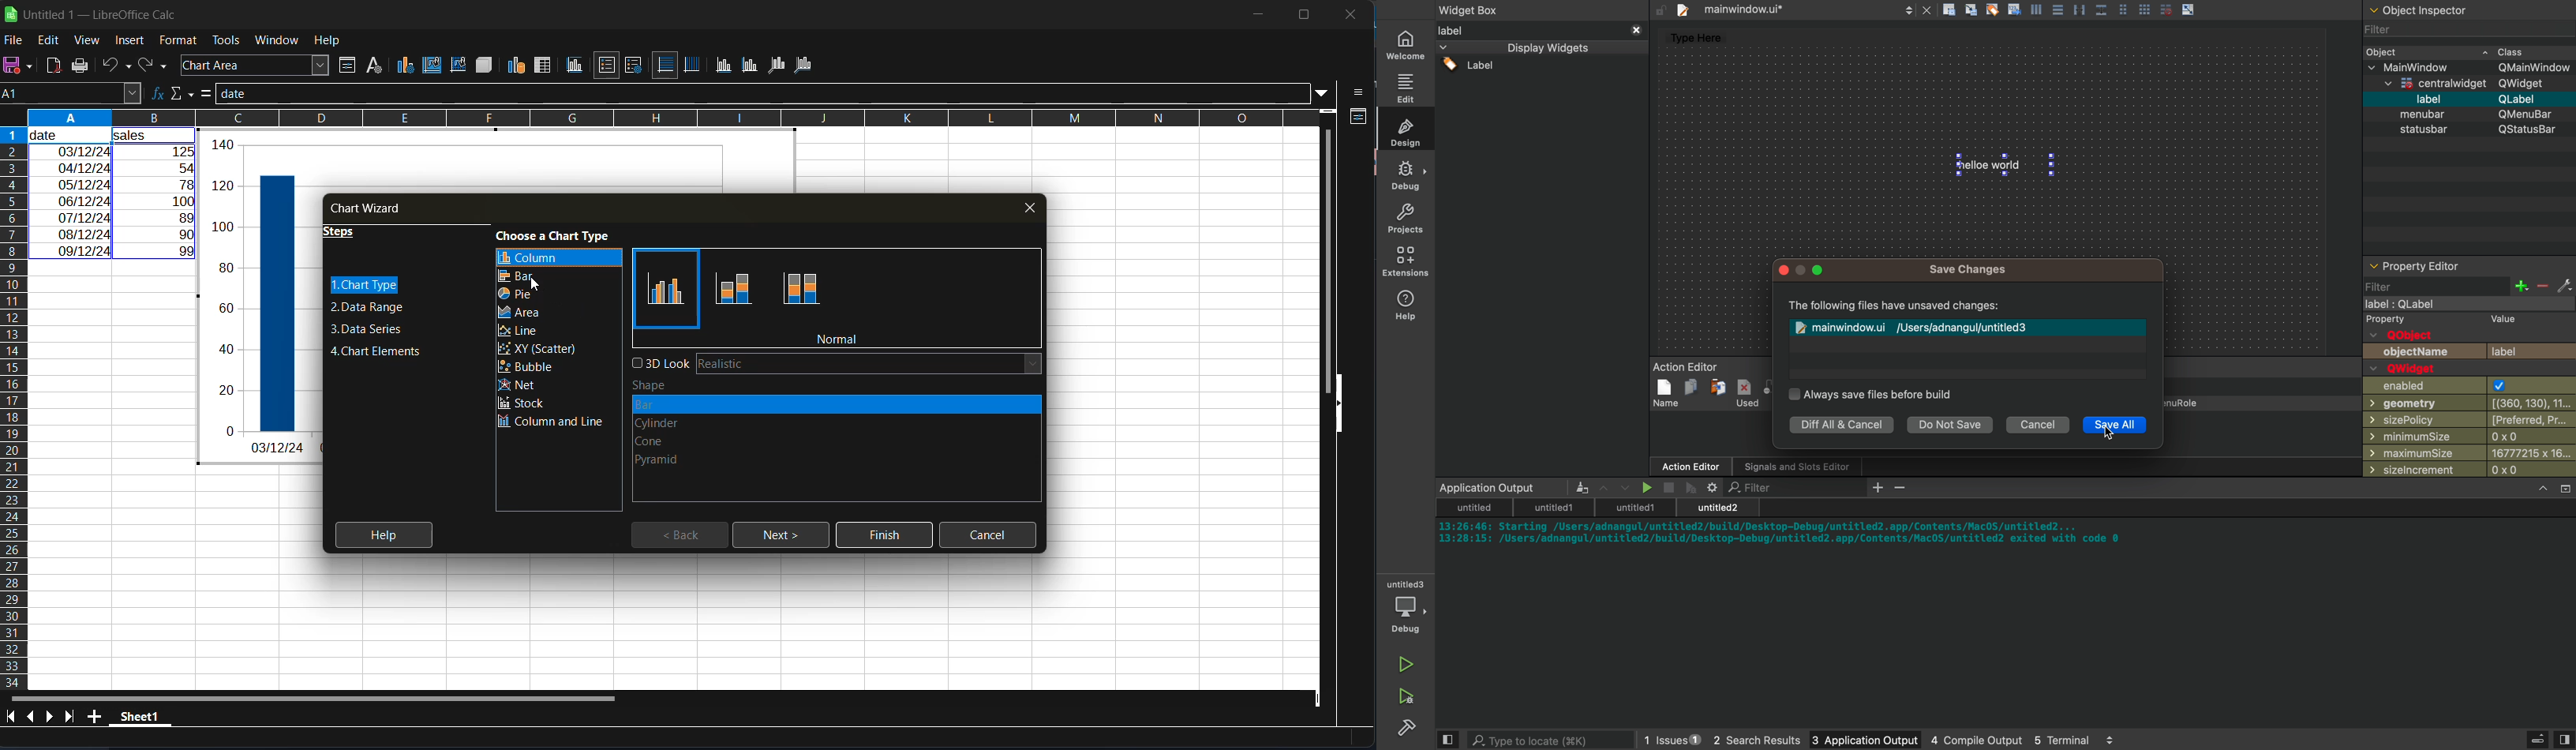 Image resolution: width=2576 pixels, height=756 pixels. Describe the element at coordinates (2471, 369) in the screenshot. I see `properties of widget` at that location.